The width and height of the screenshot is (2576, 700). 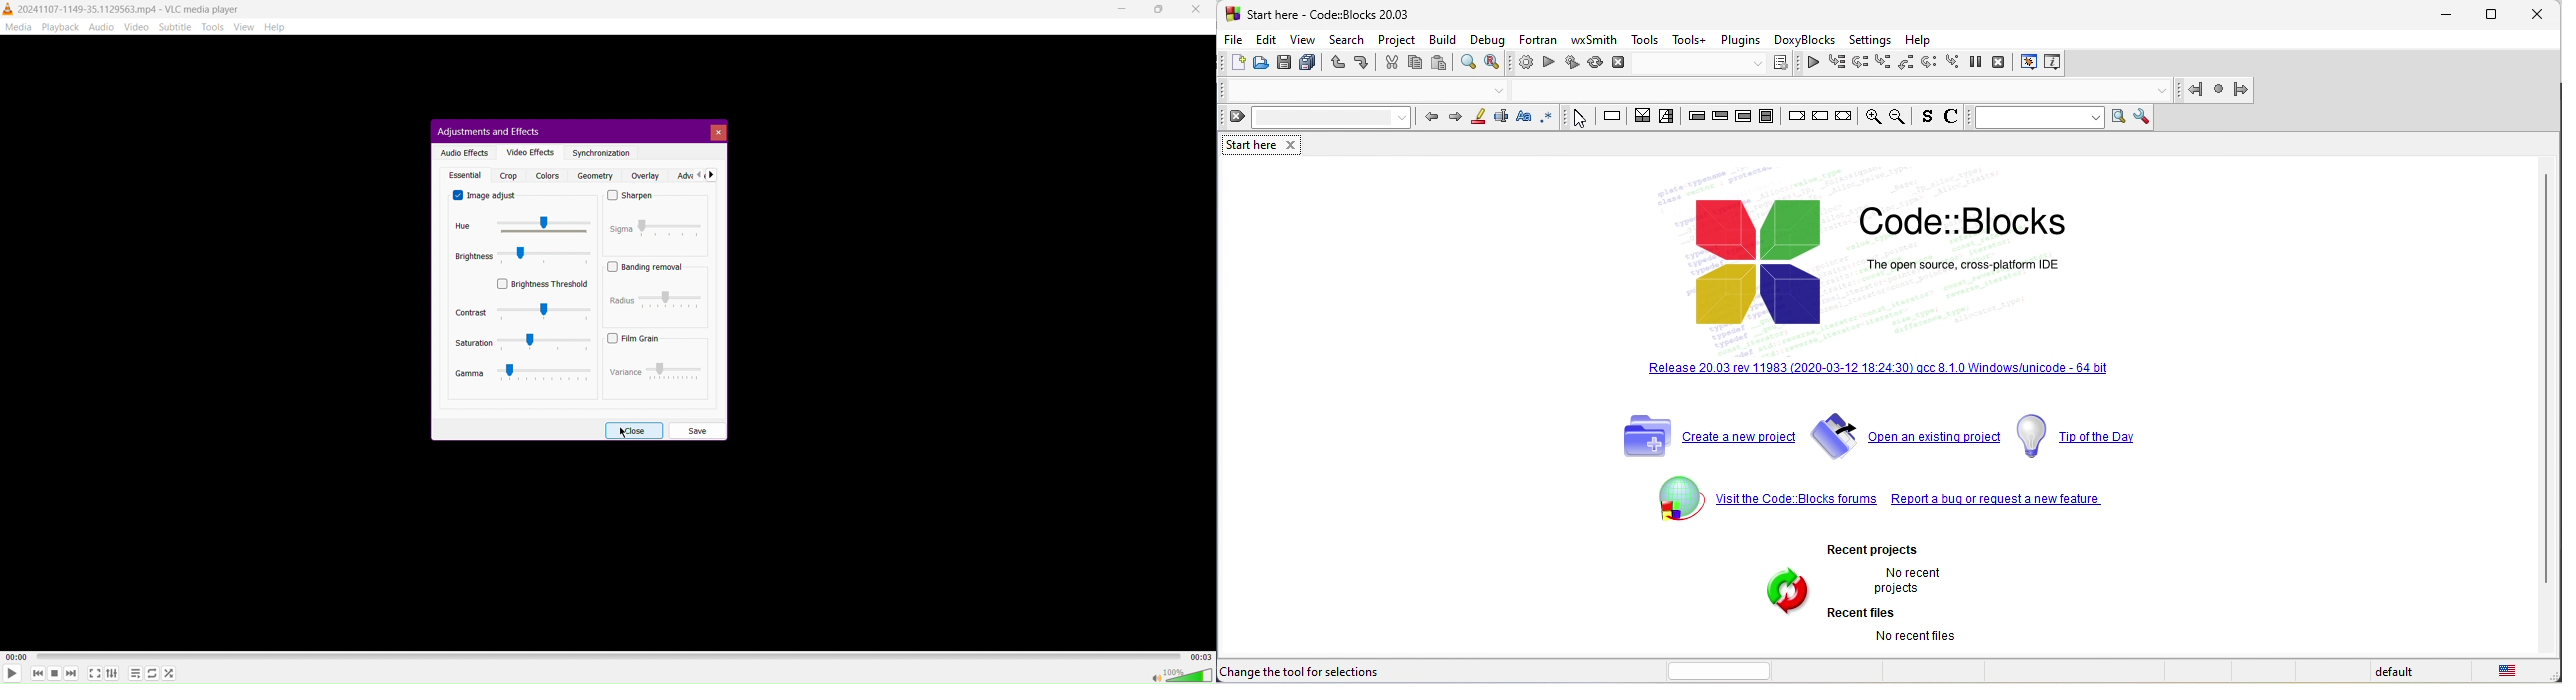 I want to click on break, so click(x=1801, y=118).